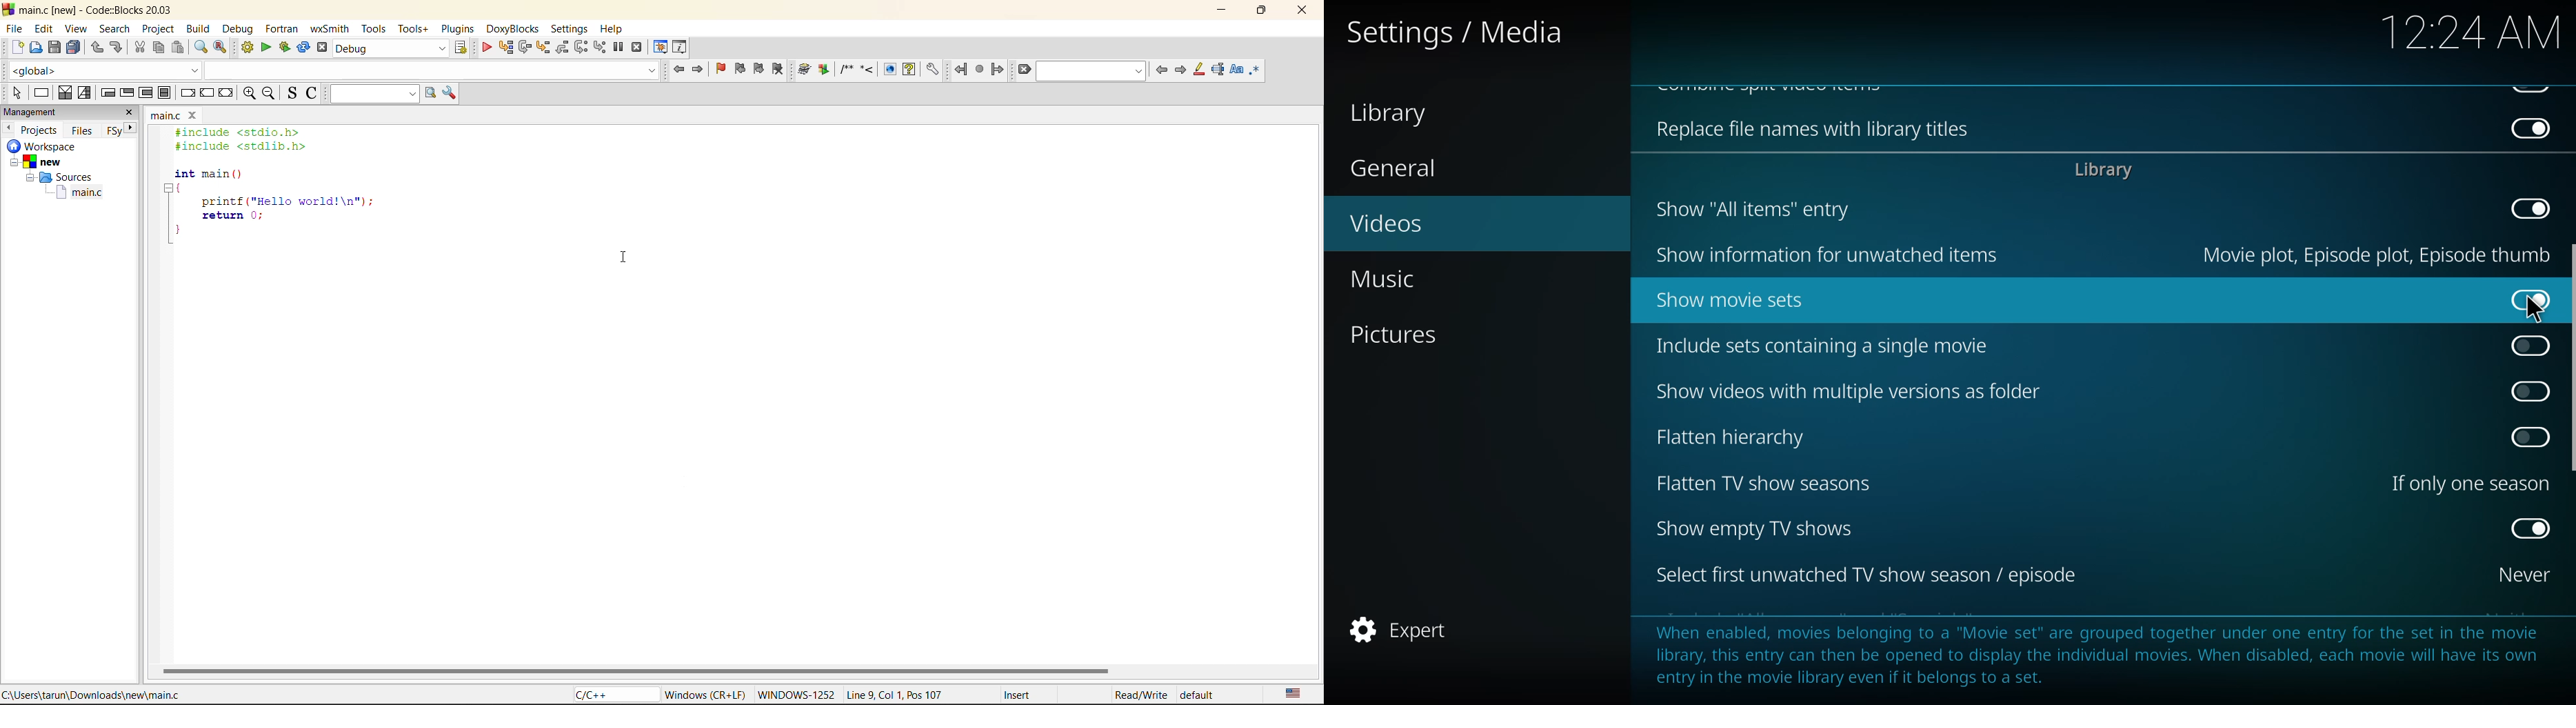 Image resolution: width=2576 pixels, height=728 pixels. What do you see at coordinates (375, 94) in the screenshot?
I see `text to search` at bounding box center [375, 94].